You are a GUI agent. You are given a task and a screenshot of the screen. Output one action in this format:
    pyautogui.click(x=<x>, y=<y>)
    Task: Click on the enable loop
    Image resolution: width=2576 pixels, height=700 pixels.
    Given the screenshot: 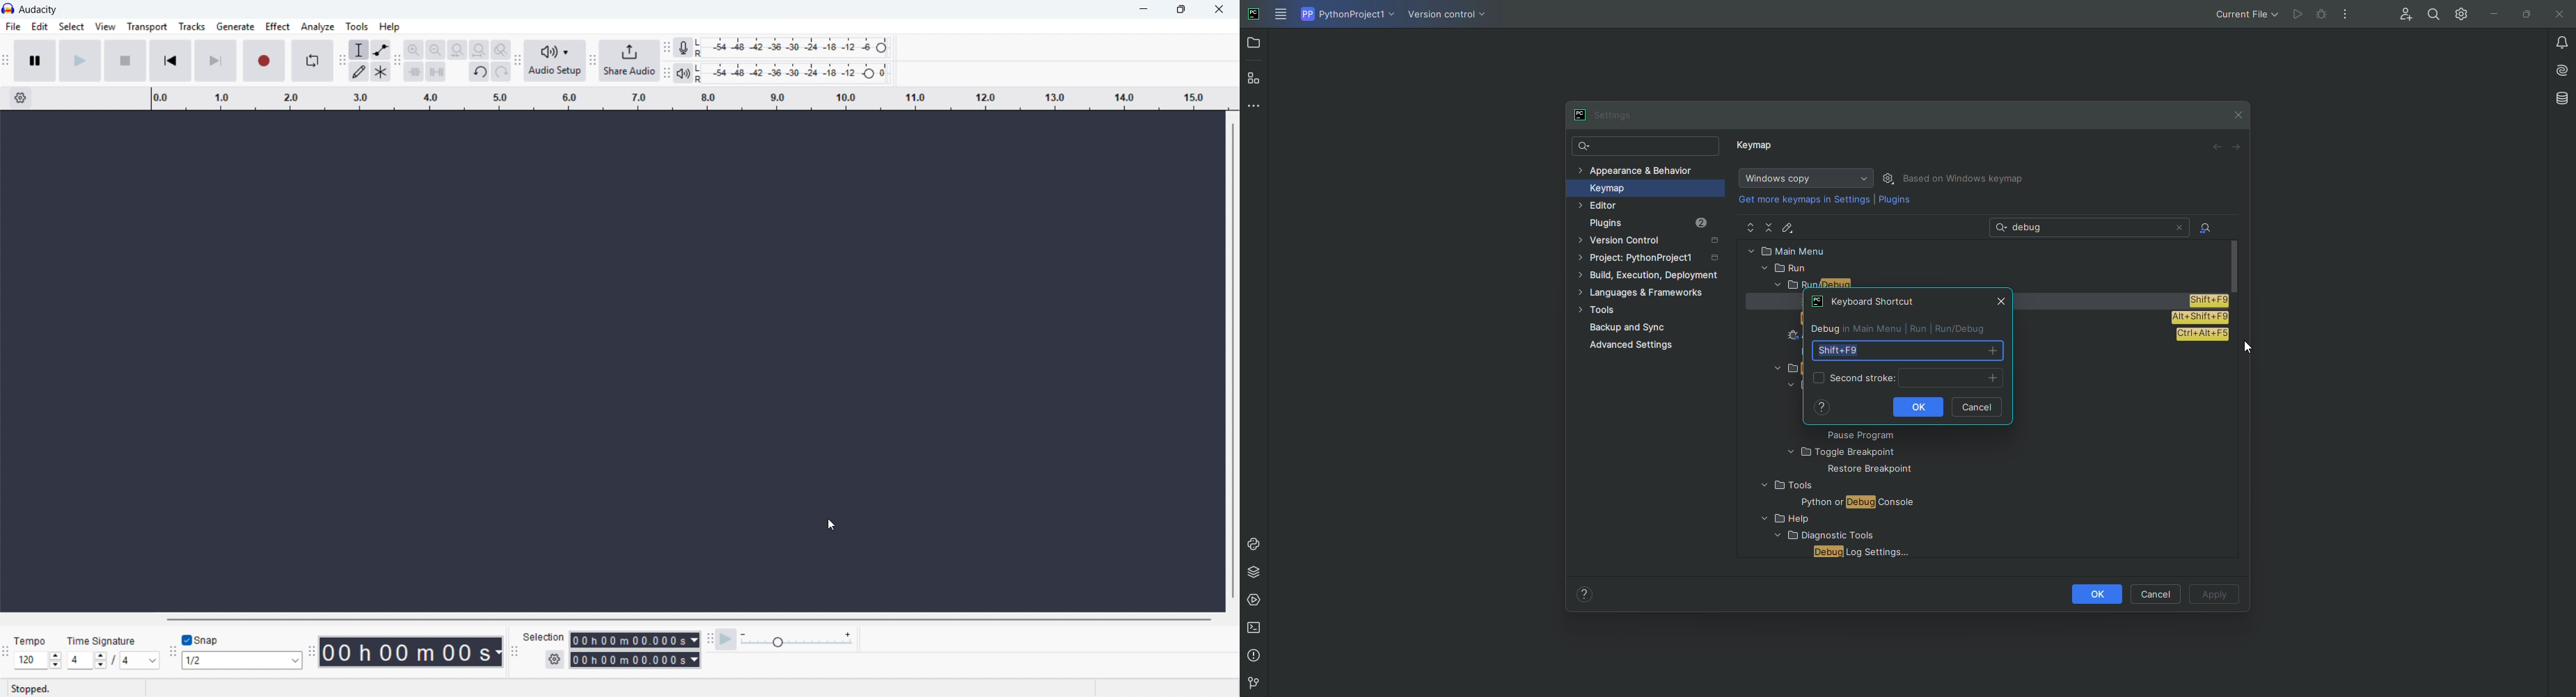 What is the action you would take?
    pyautogui.click(x=312, y=61)
    